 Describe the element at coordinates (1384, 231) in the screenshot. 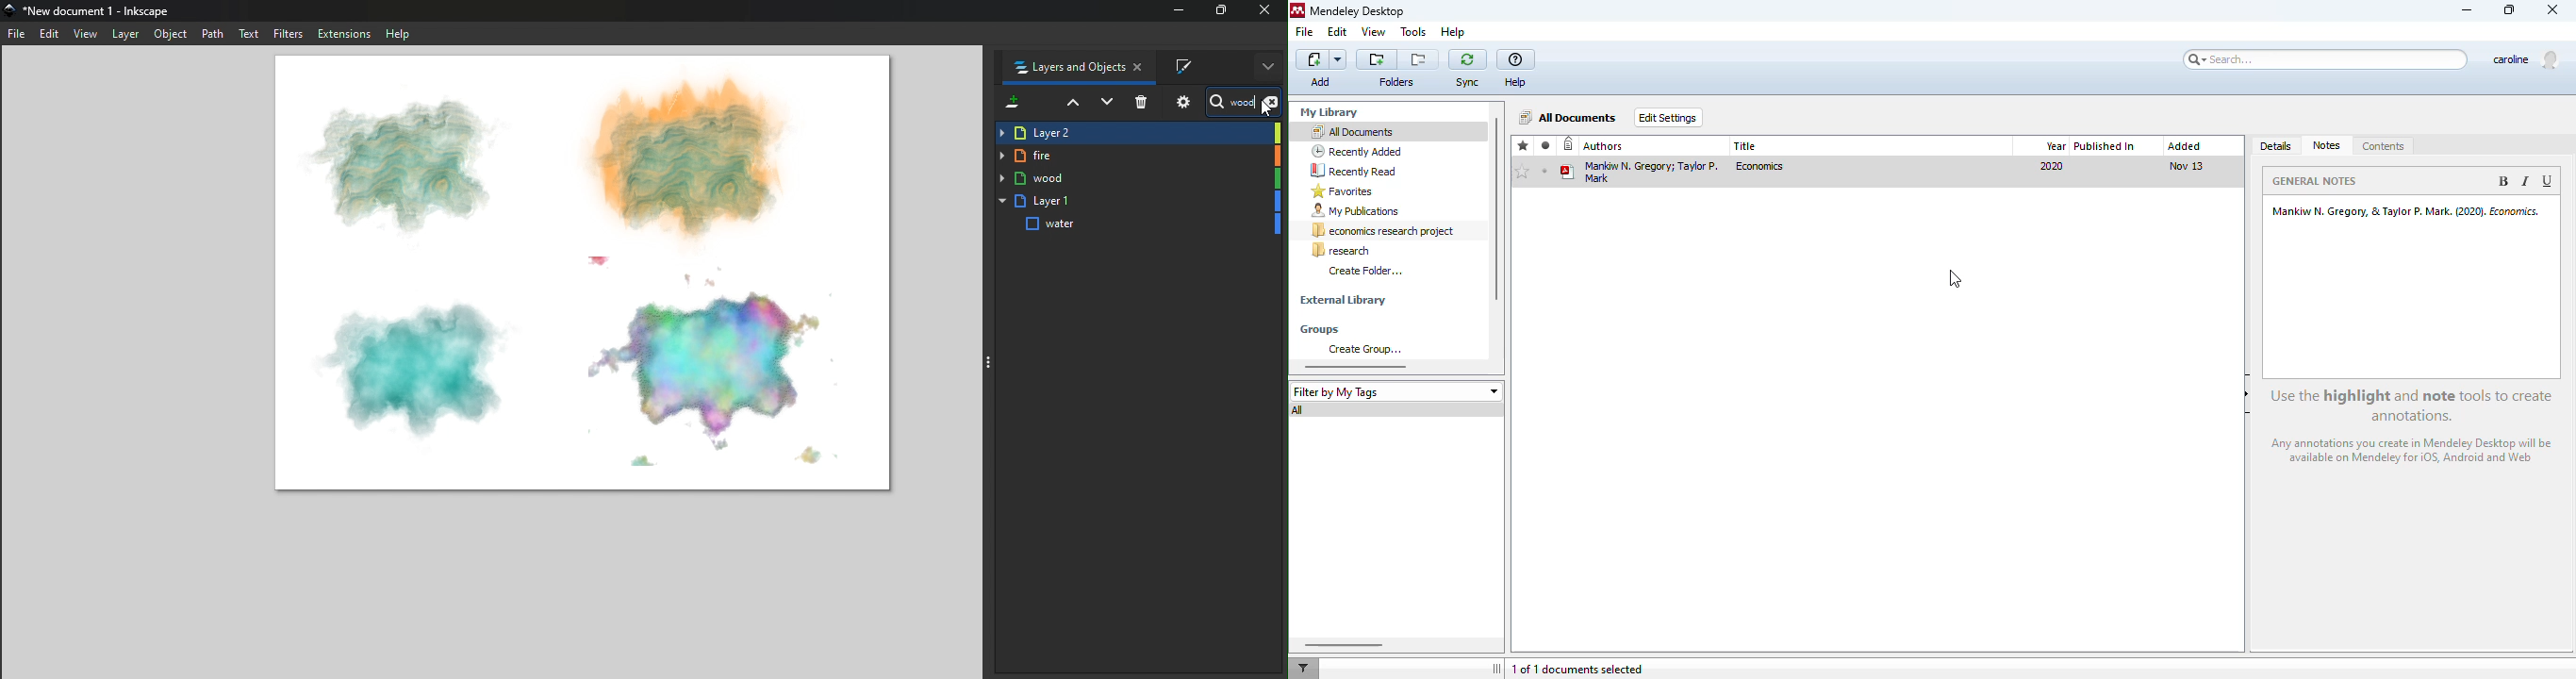

I see `economics research project` at that location.